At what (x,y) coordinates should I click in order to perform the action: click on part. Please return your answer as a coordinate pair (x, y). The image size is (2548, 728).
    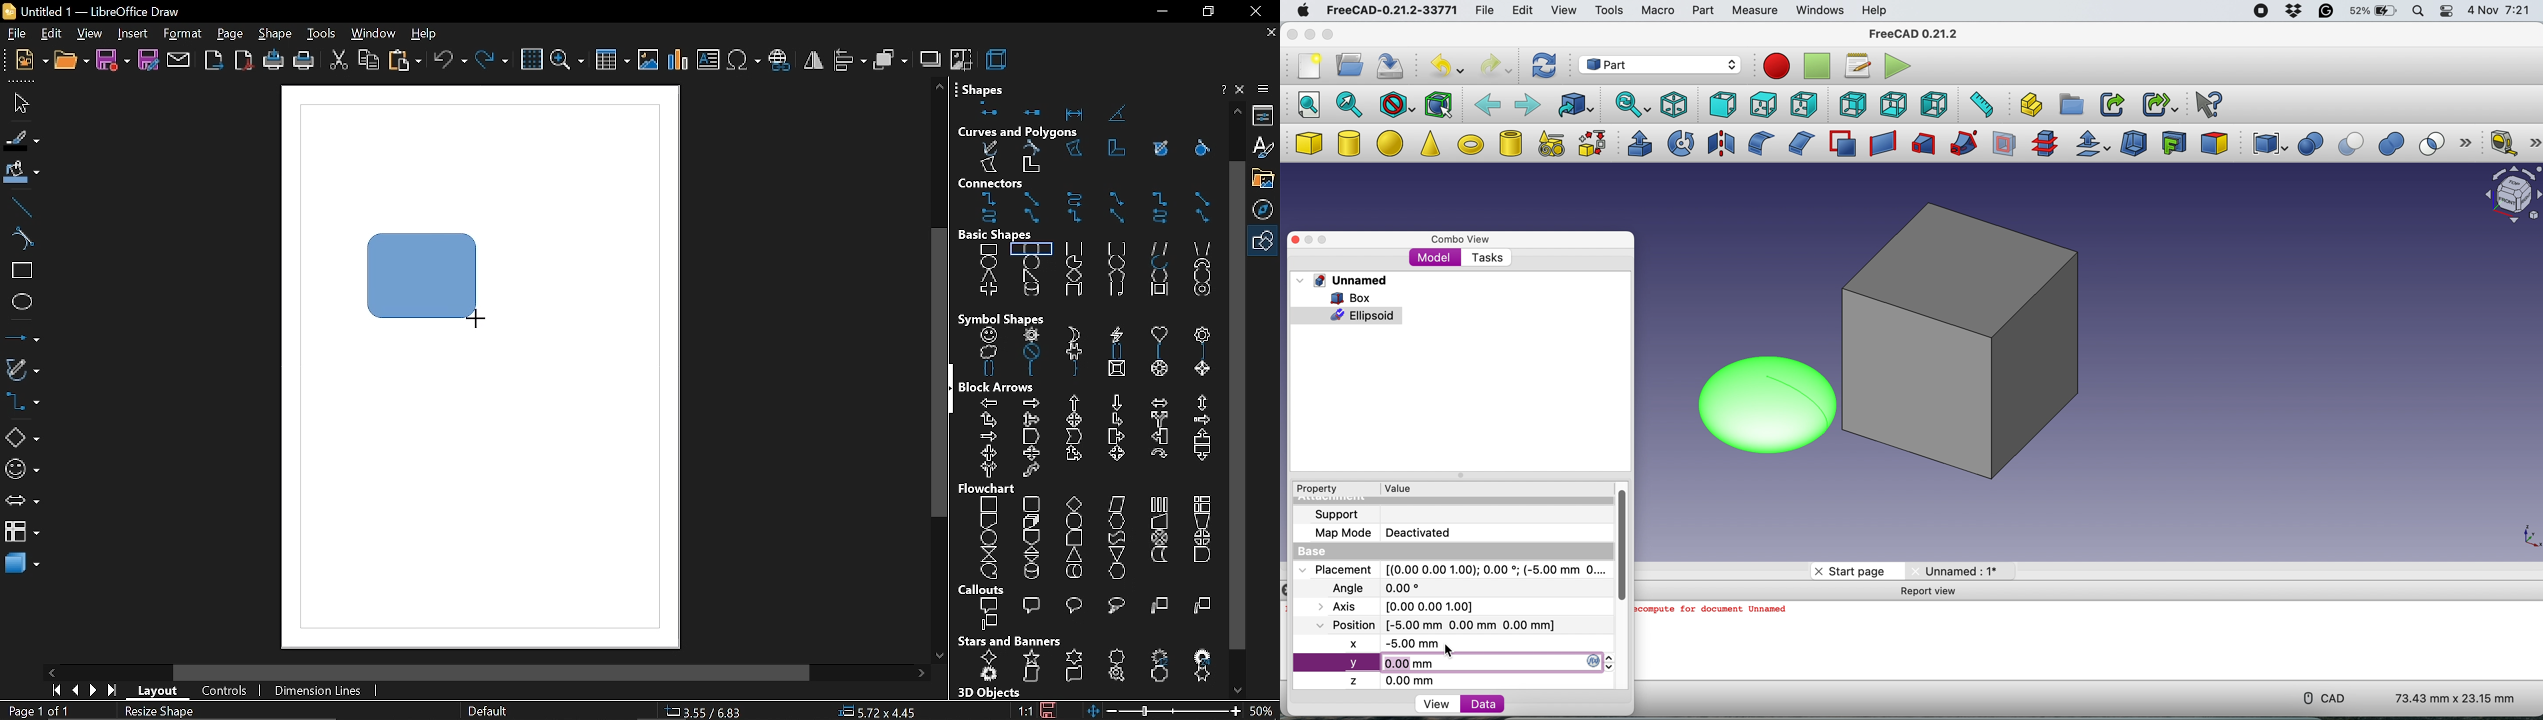
    Looking at the image, I should click on (1702, 12).